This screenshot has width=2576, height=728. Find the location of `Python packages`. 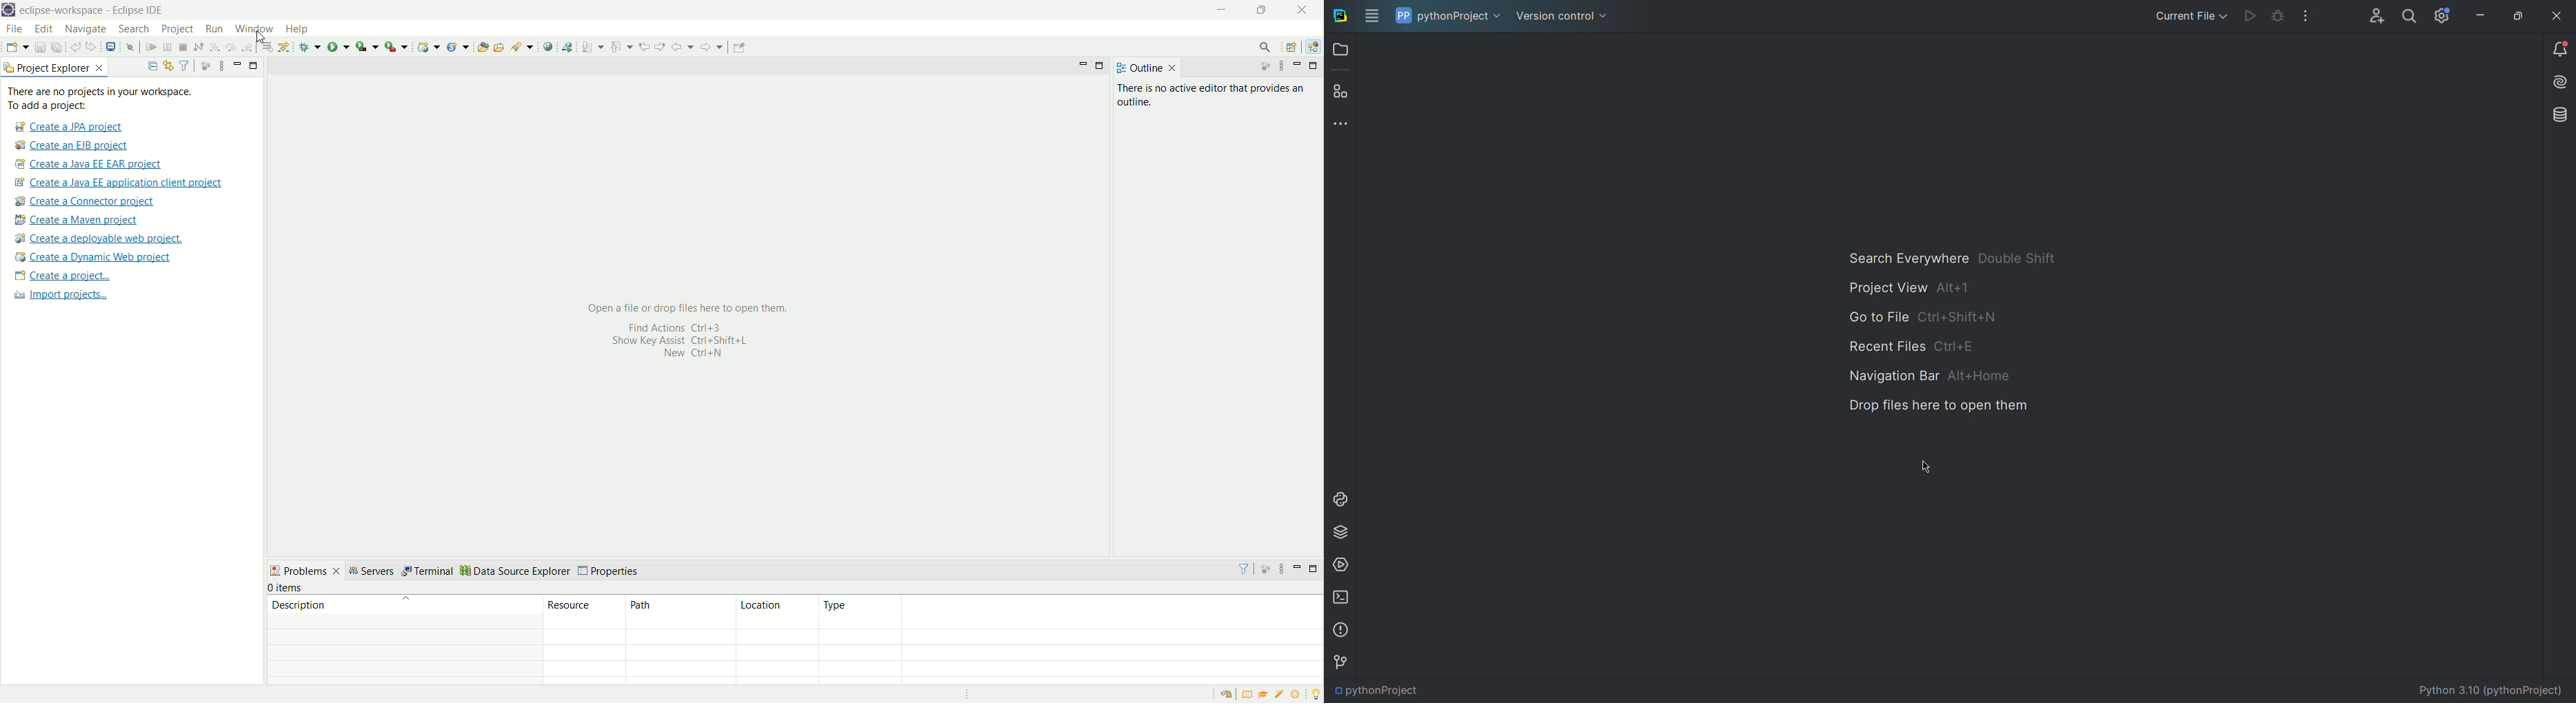

Python packages is located at coordinates (1343, 531).